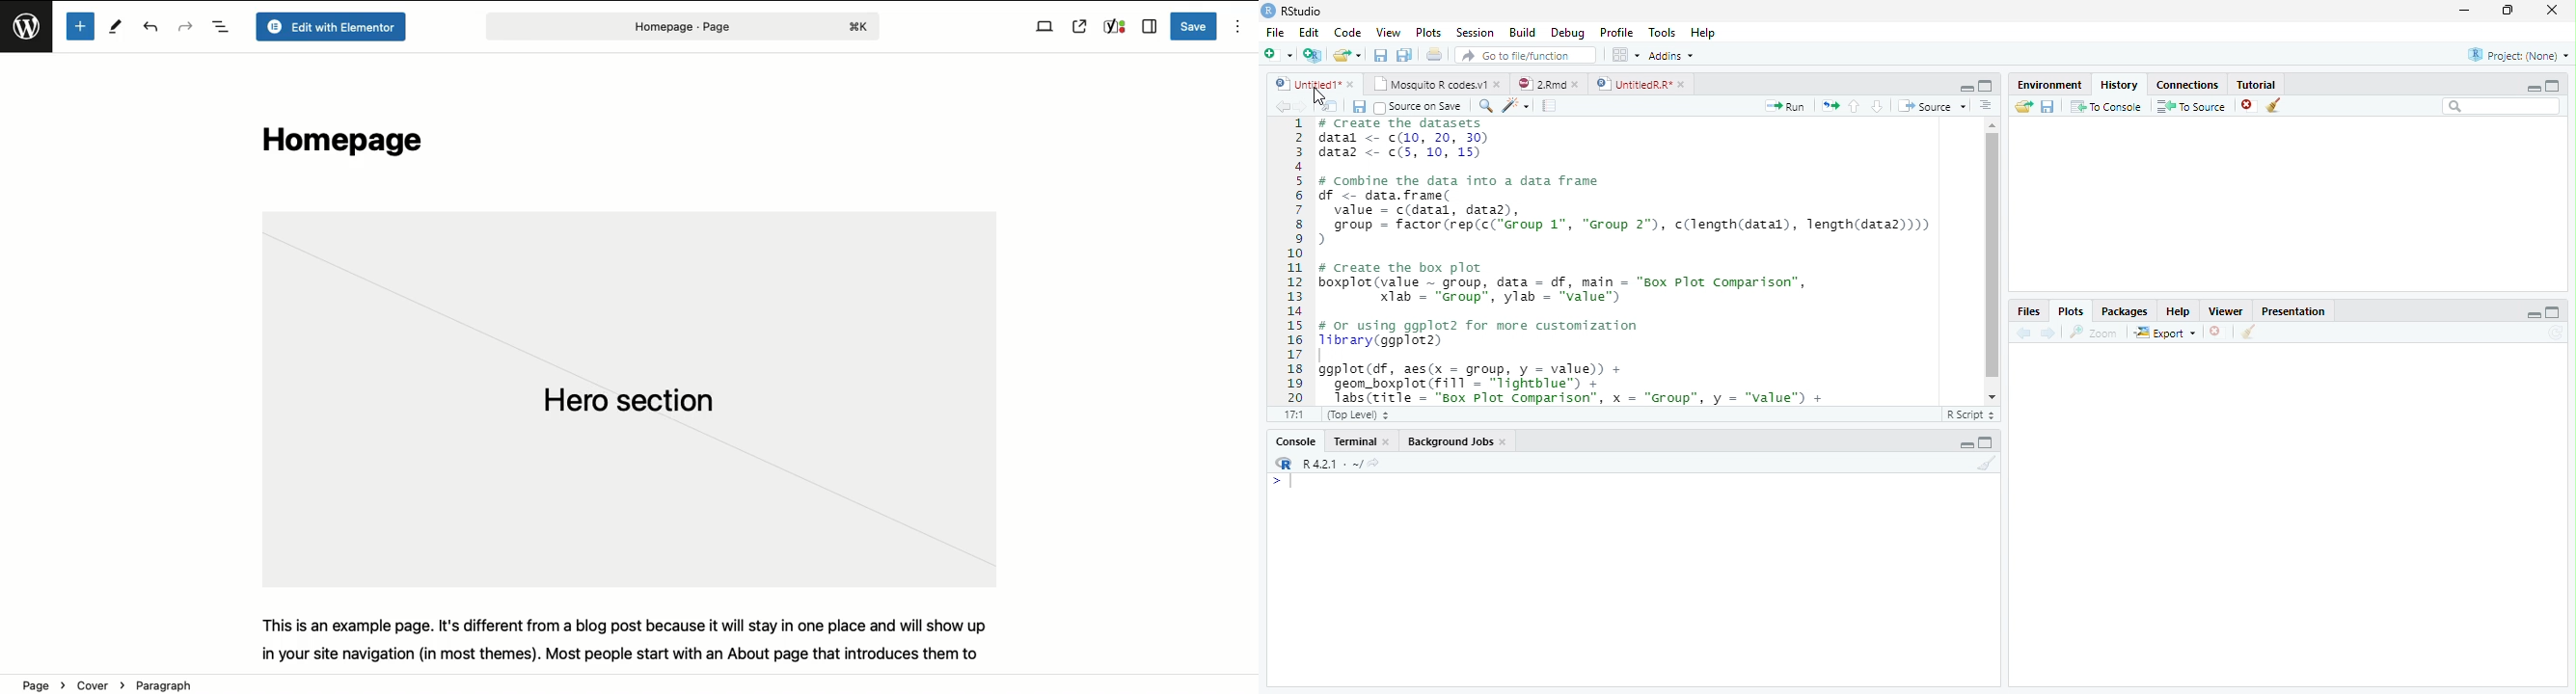 Image resolution: width=2576 pixels, height=700 pixels. What do you see at coordinates (1527, 55) in the screenshot?
I see `Go to file/function` at bounding box center [1527, 55].